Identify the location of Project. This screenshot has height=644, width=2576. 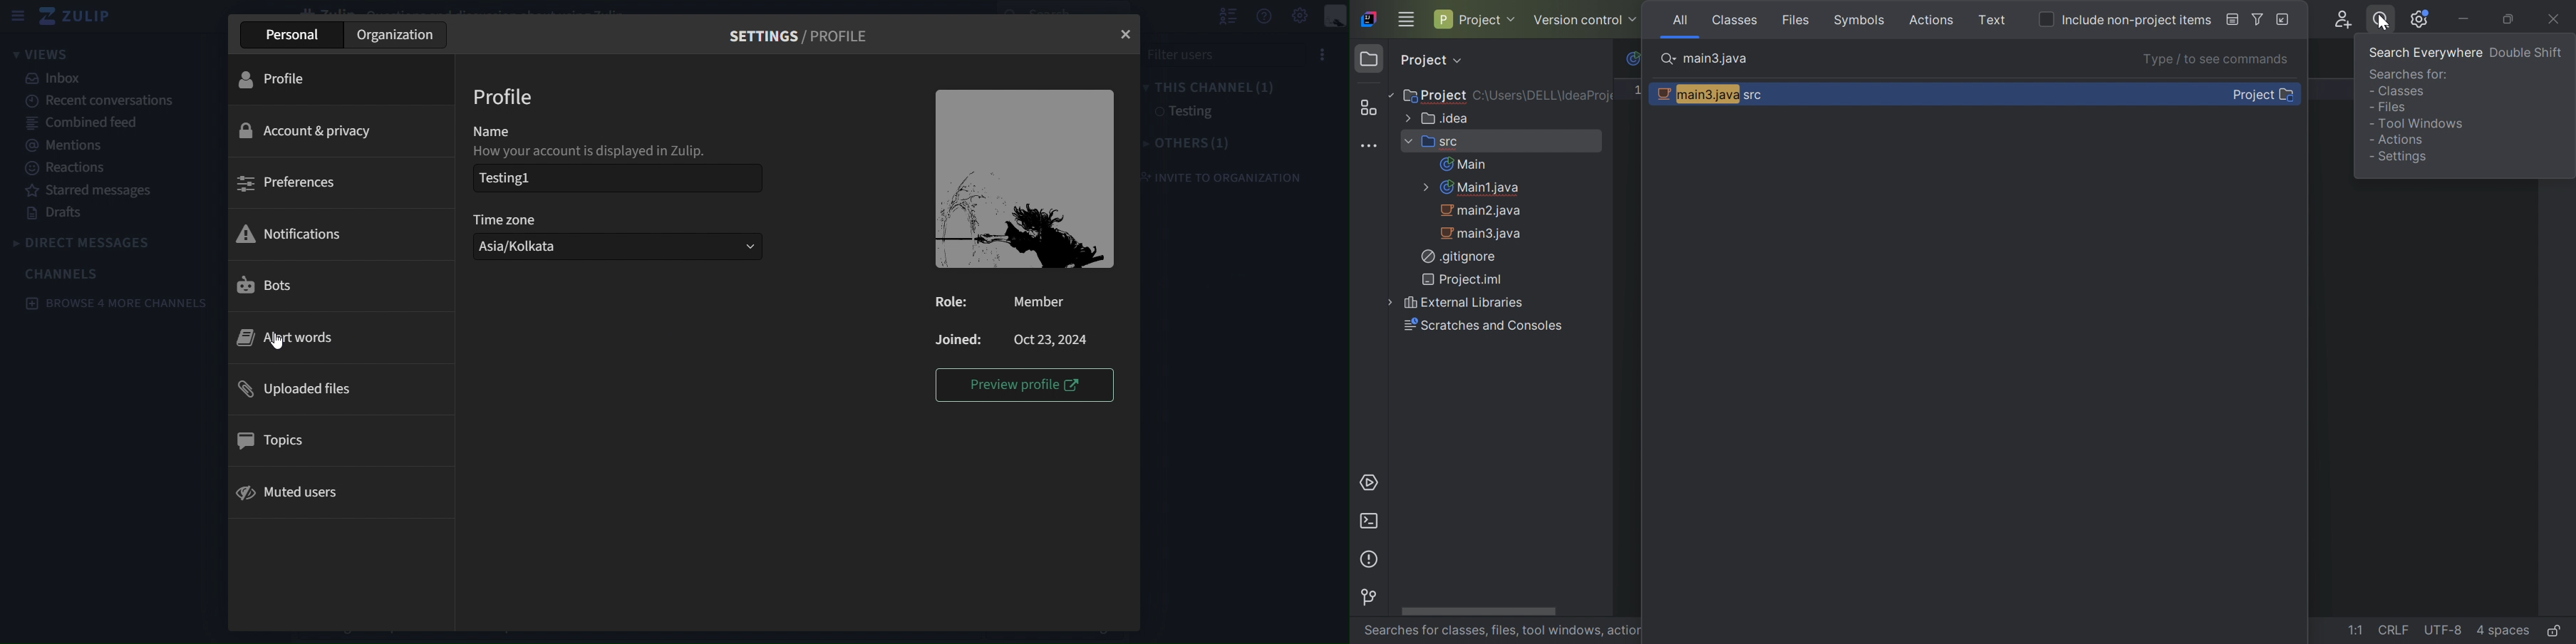
(1432, 61).